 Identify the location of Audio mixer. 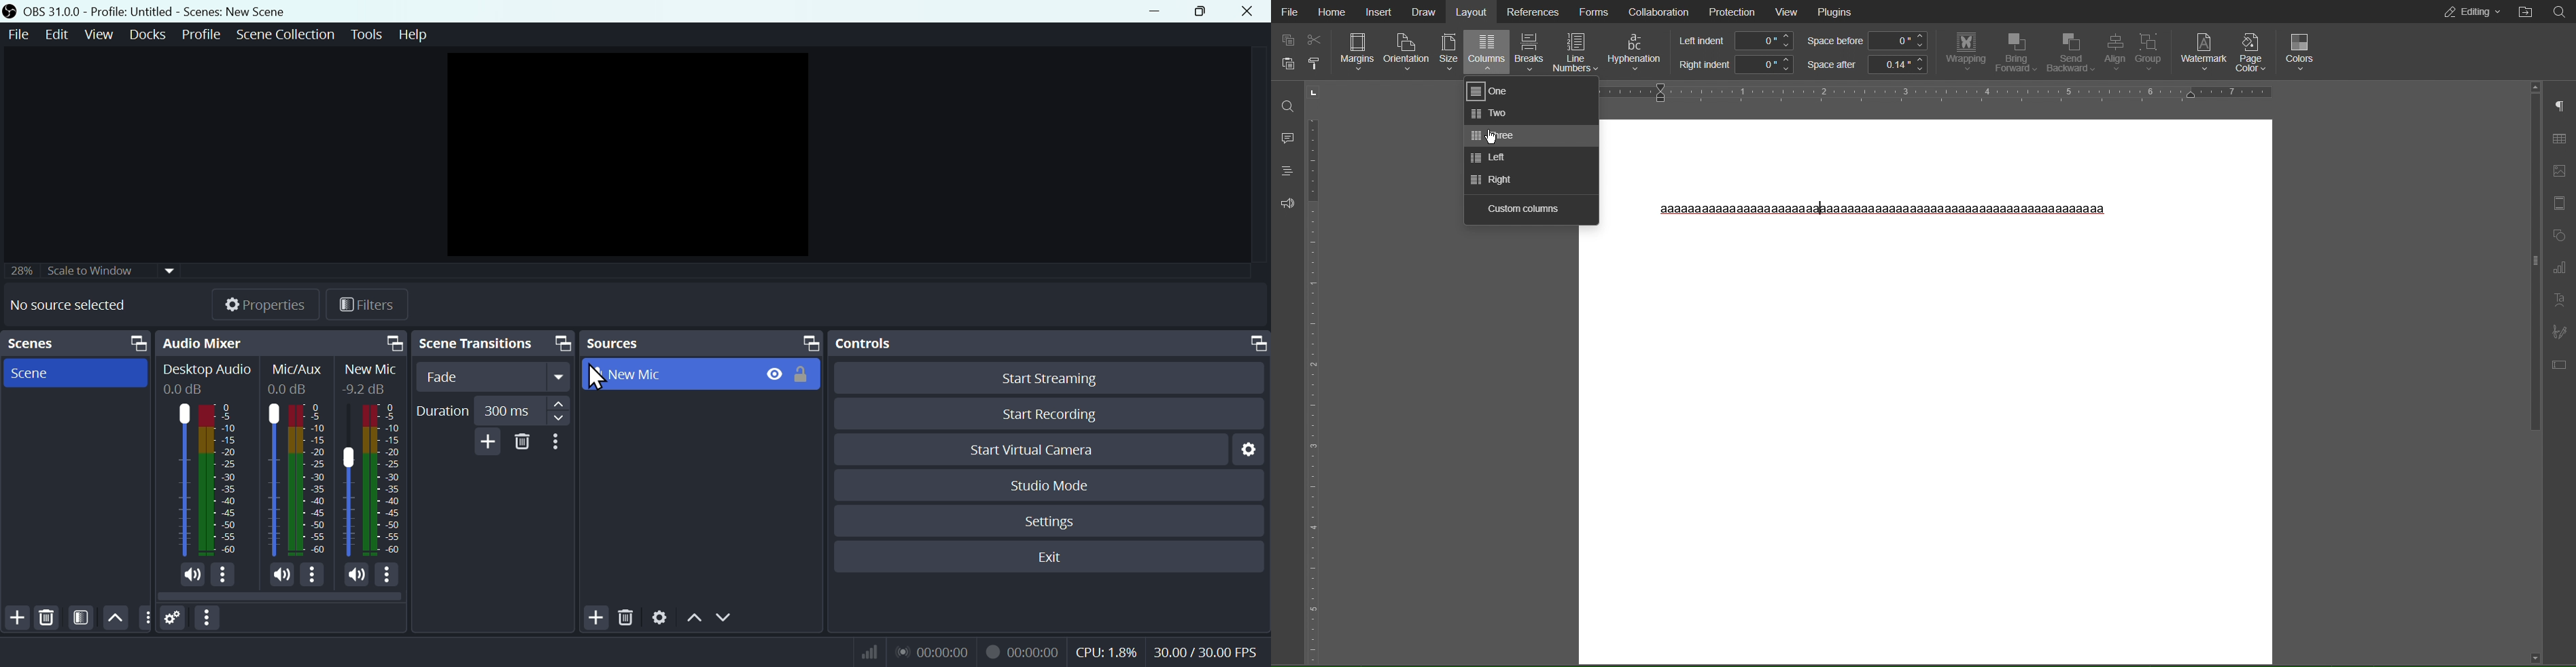
(283, 342).